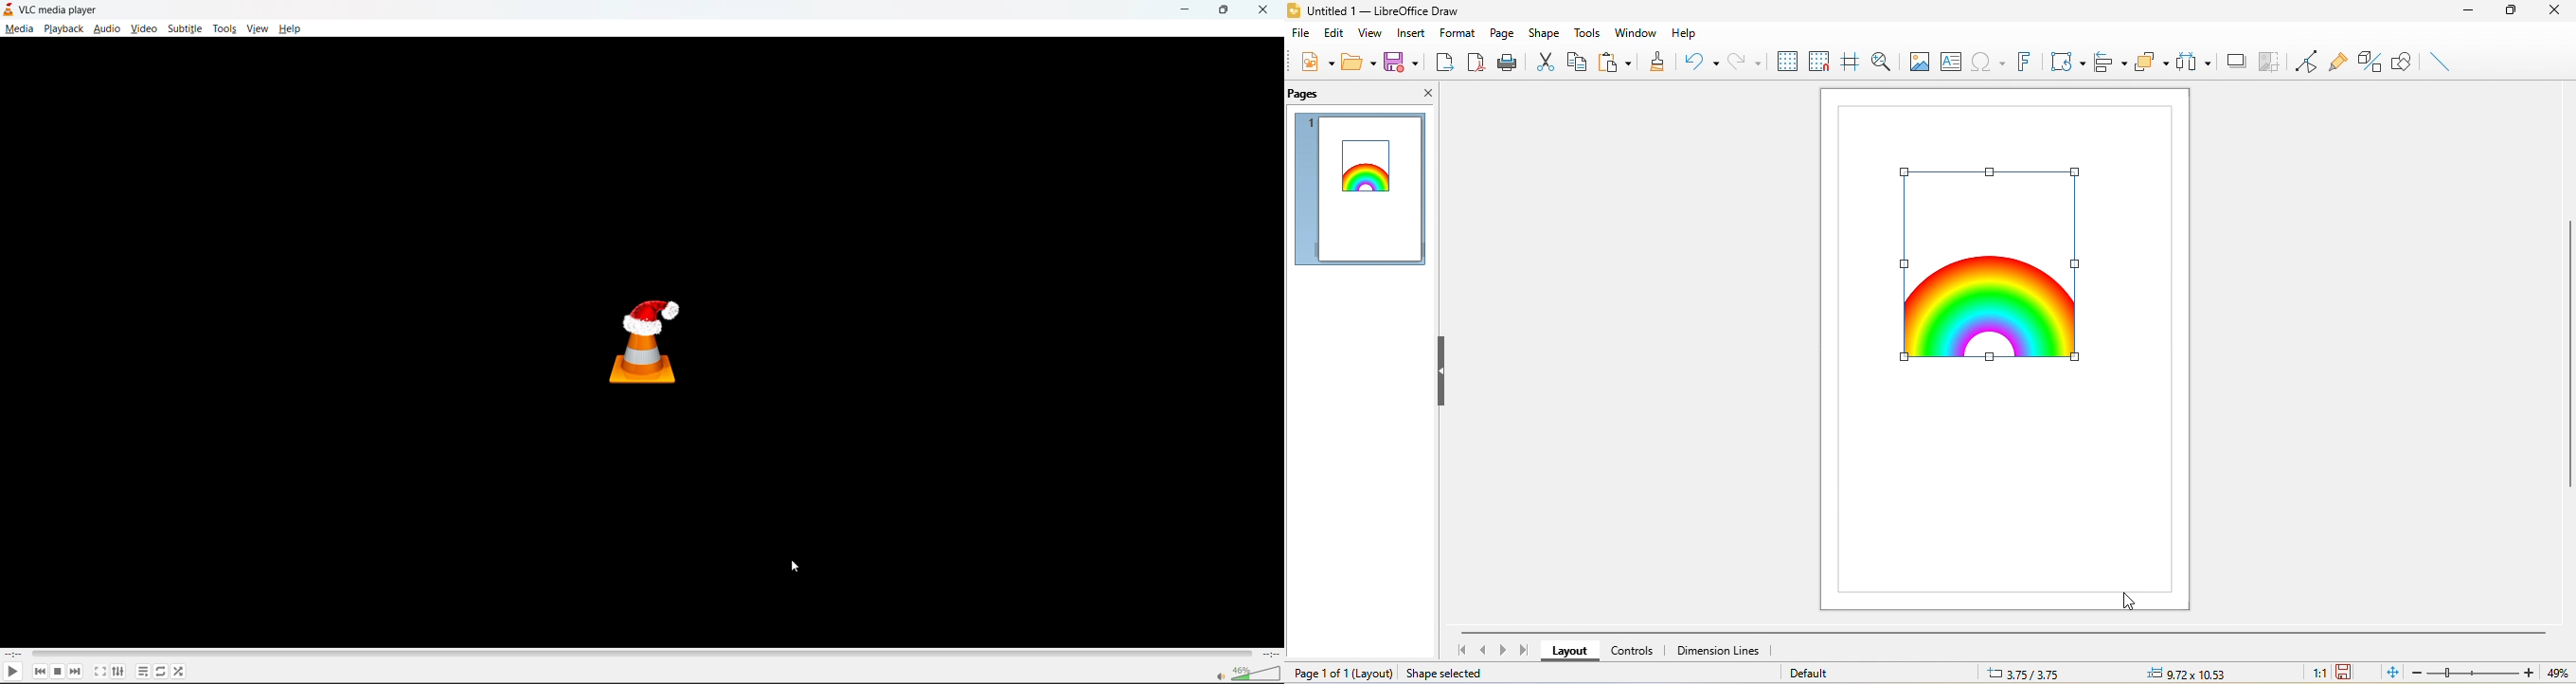 This screenshot has height=700, width=2576. I want to click on default, so click(1827, 673).